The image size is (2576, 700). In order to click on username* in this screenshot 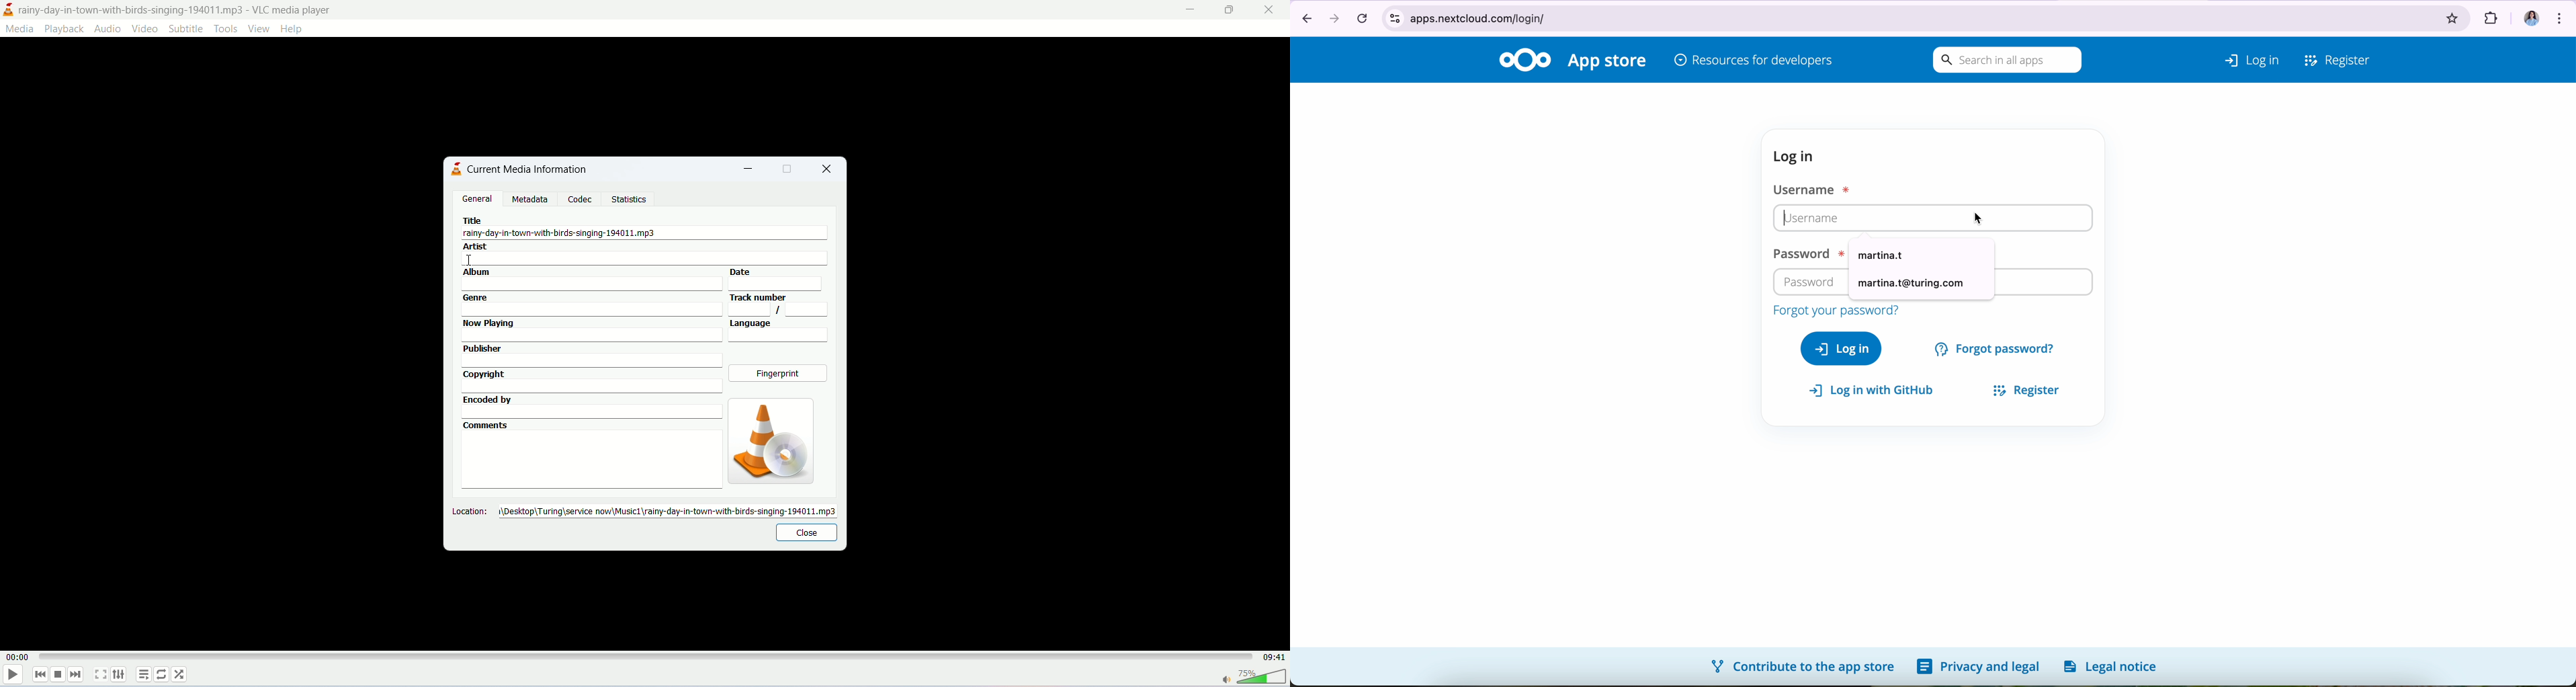, I will do `click(1814, 188)`.